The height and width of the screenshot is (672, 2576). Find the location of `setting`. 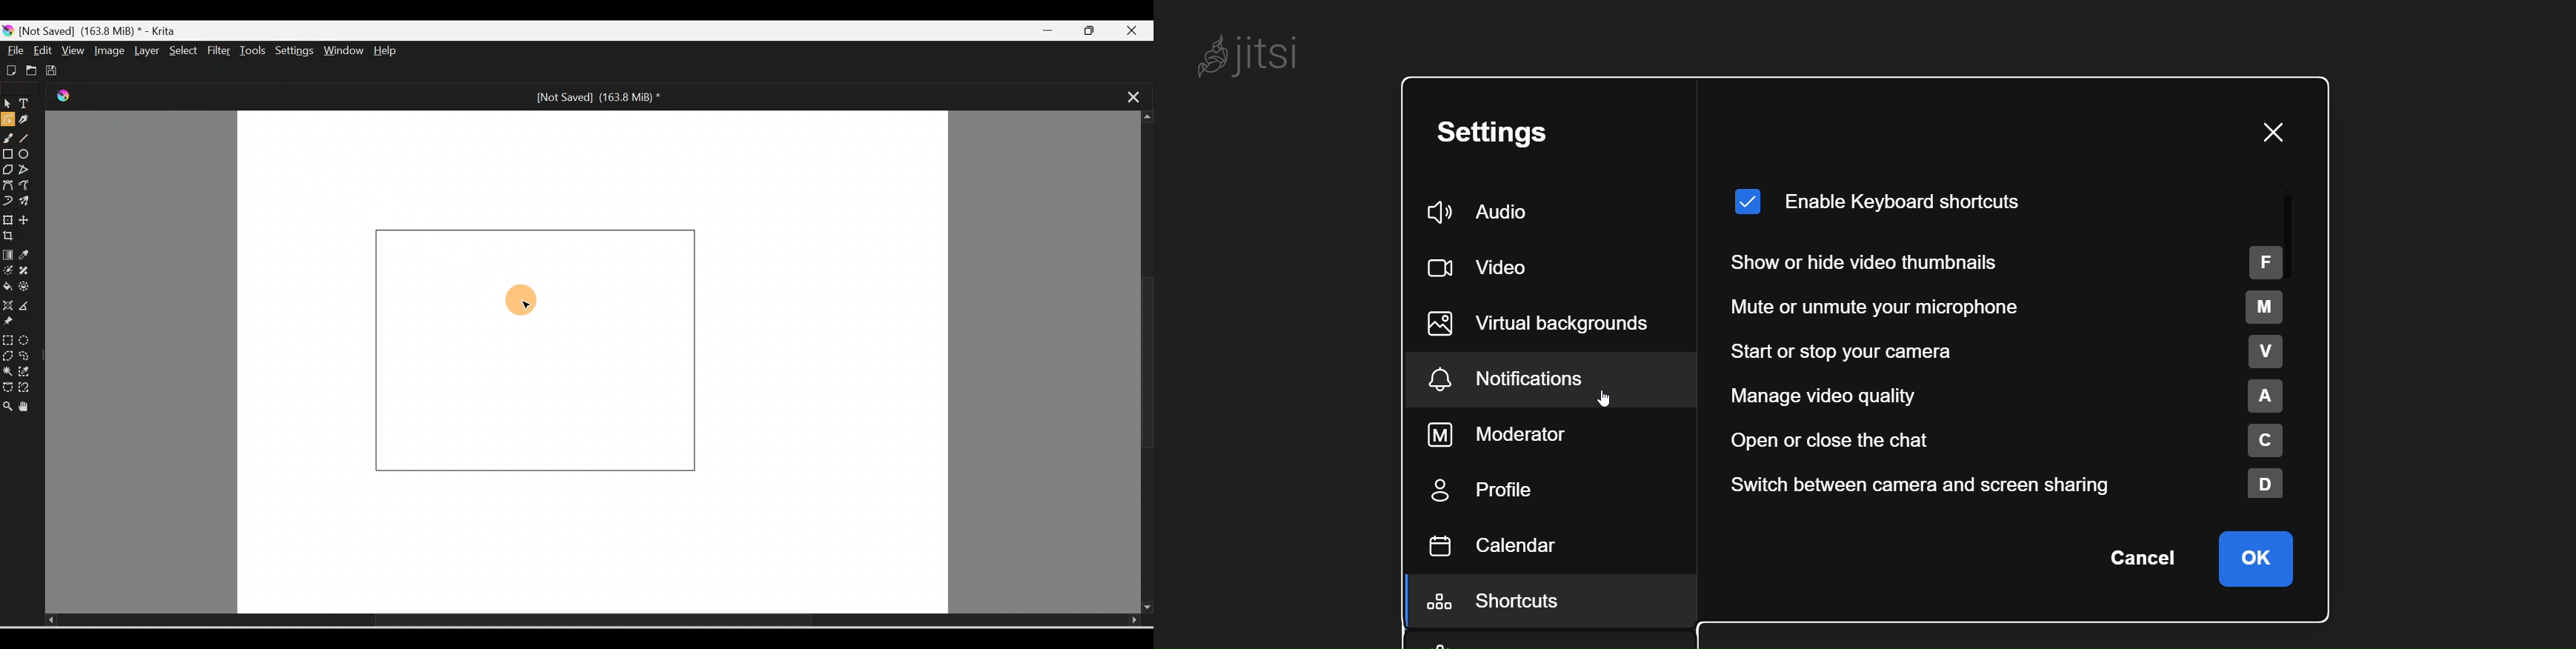

setting is located at coordinates (1500, 136).